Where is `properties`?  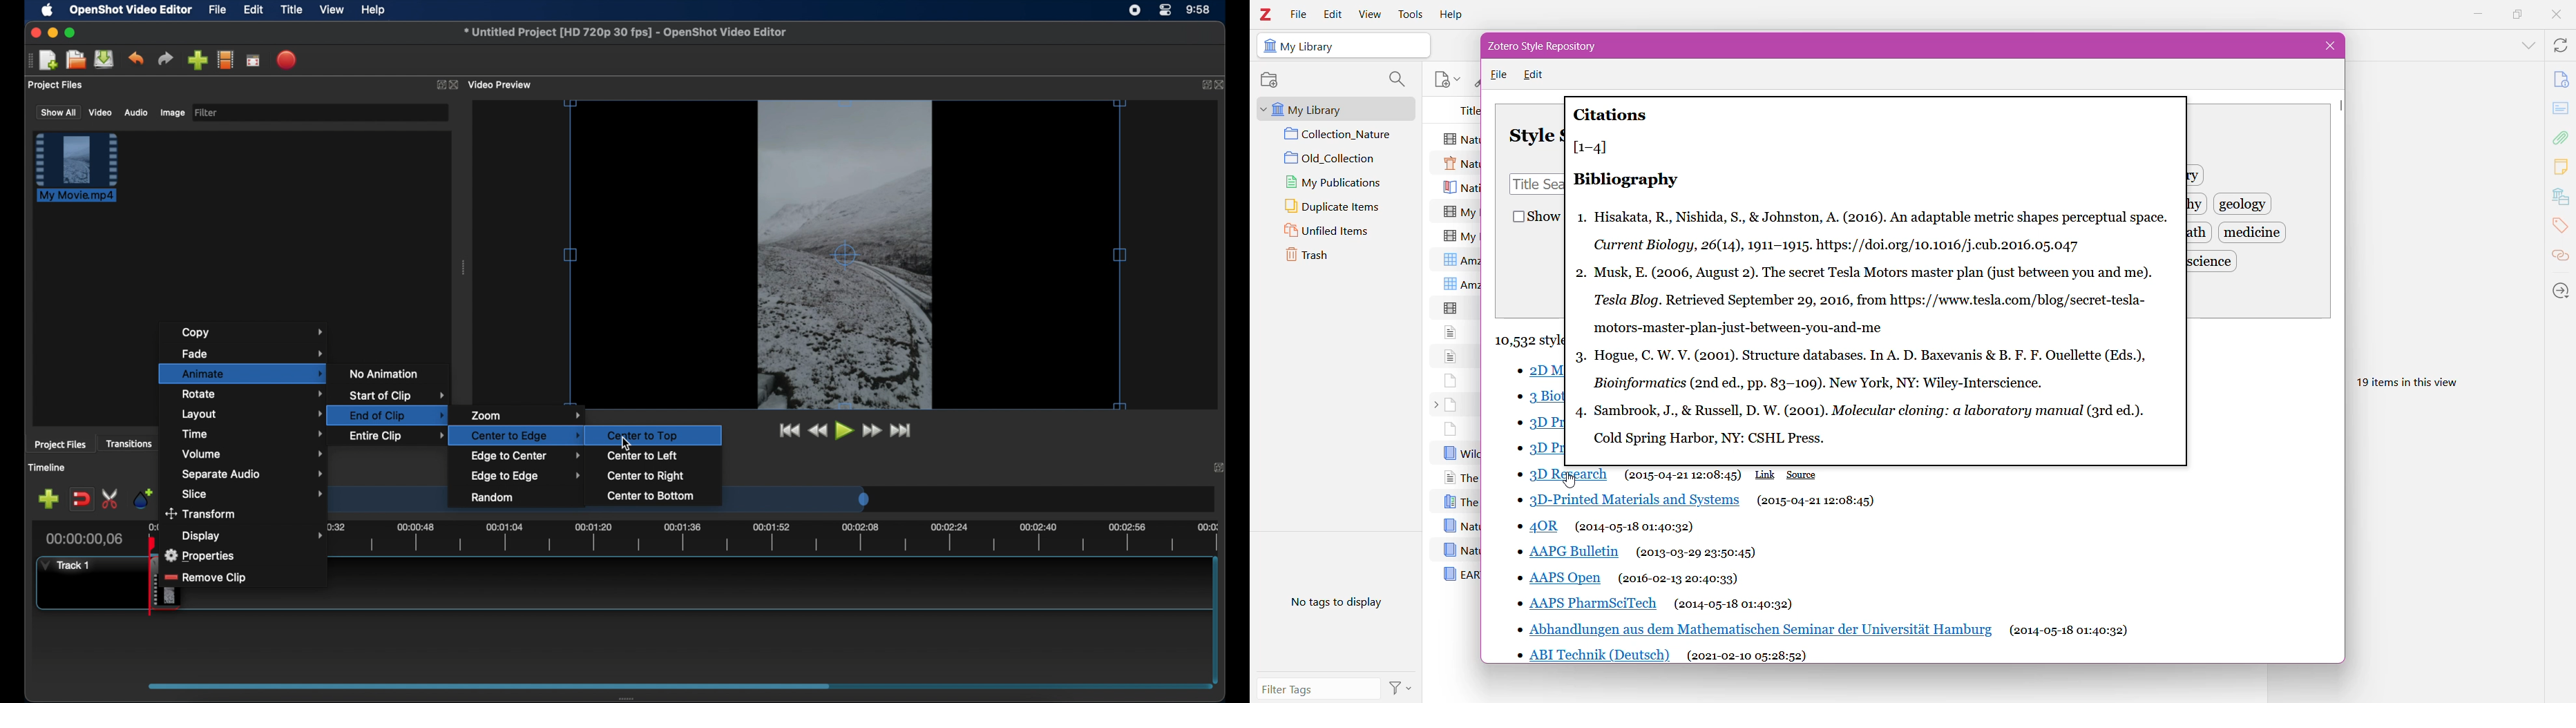
properties is located at coordinates (203, 553).